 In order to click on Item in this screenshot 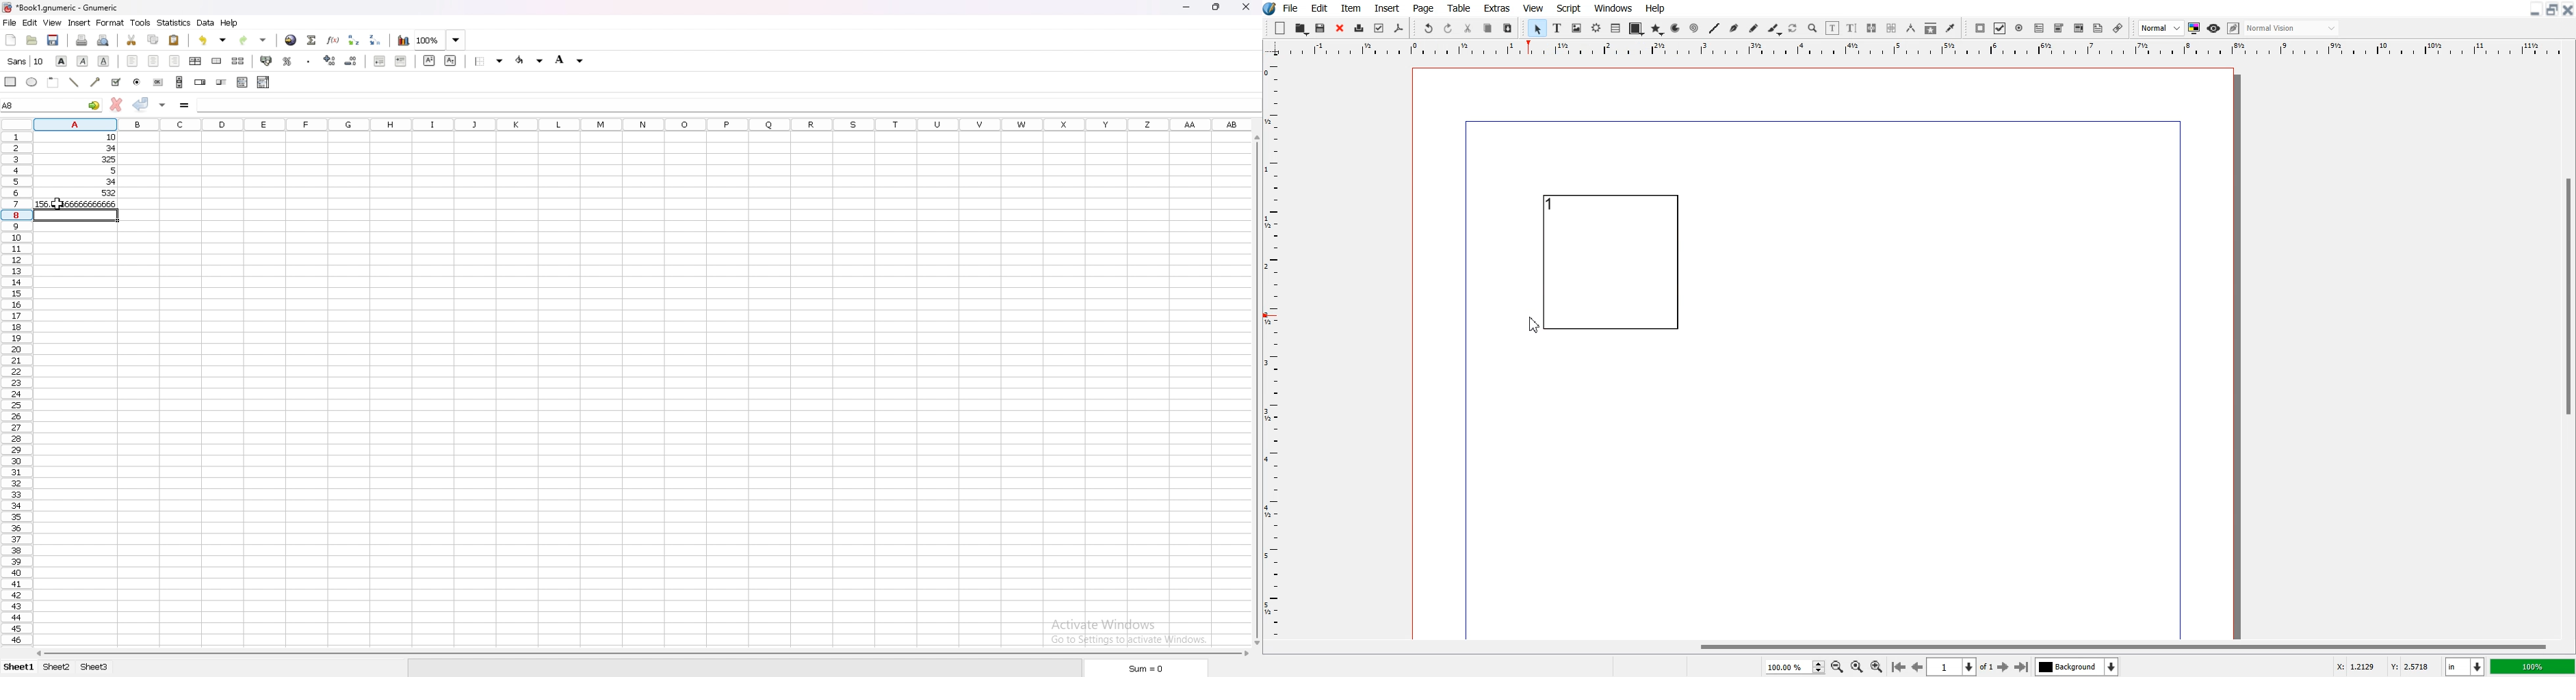, I will do `click(1351, 8)`.